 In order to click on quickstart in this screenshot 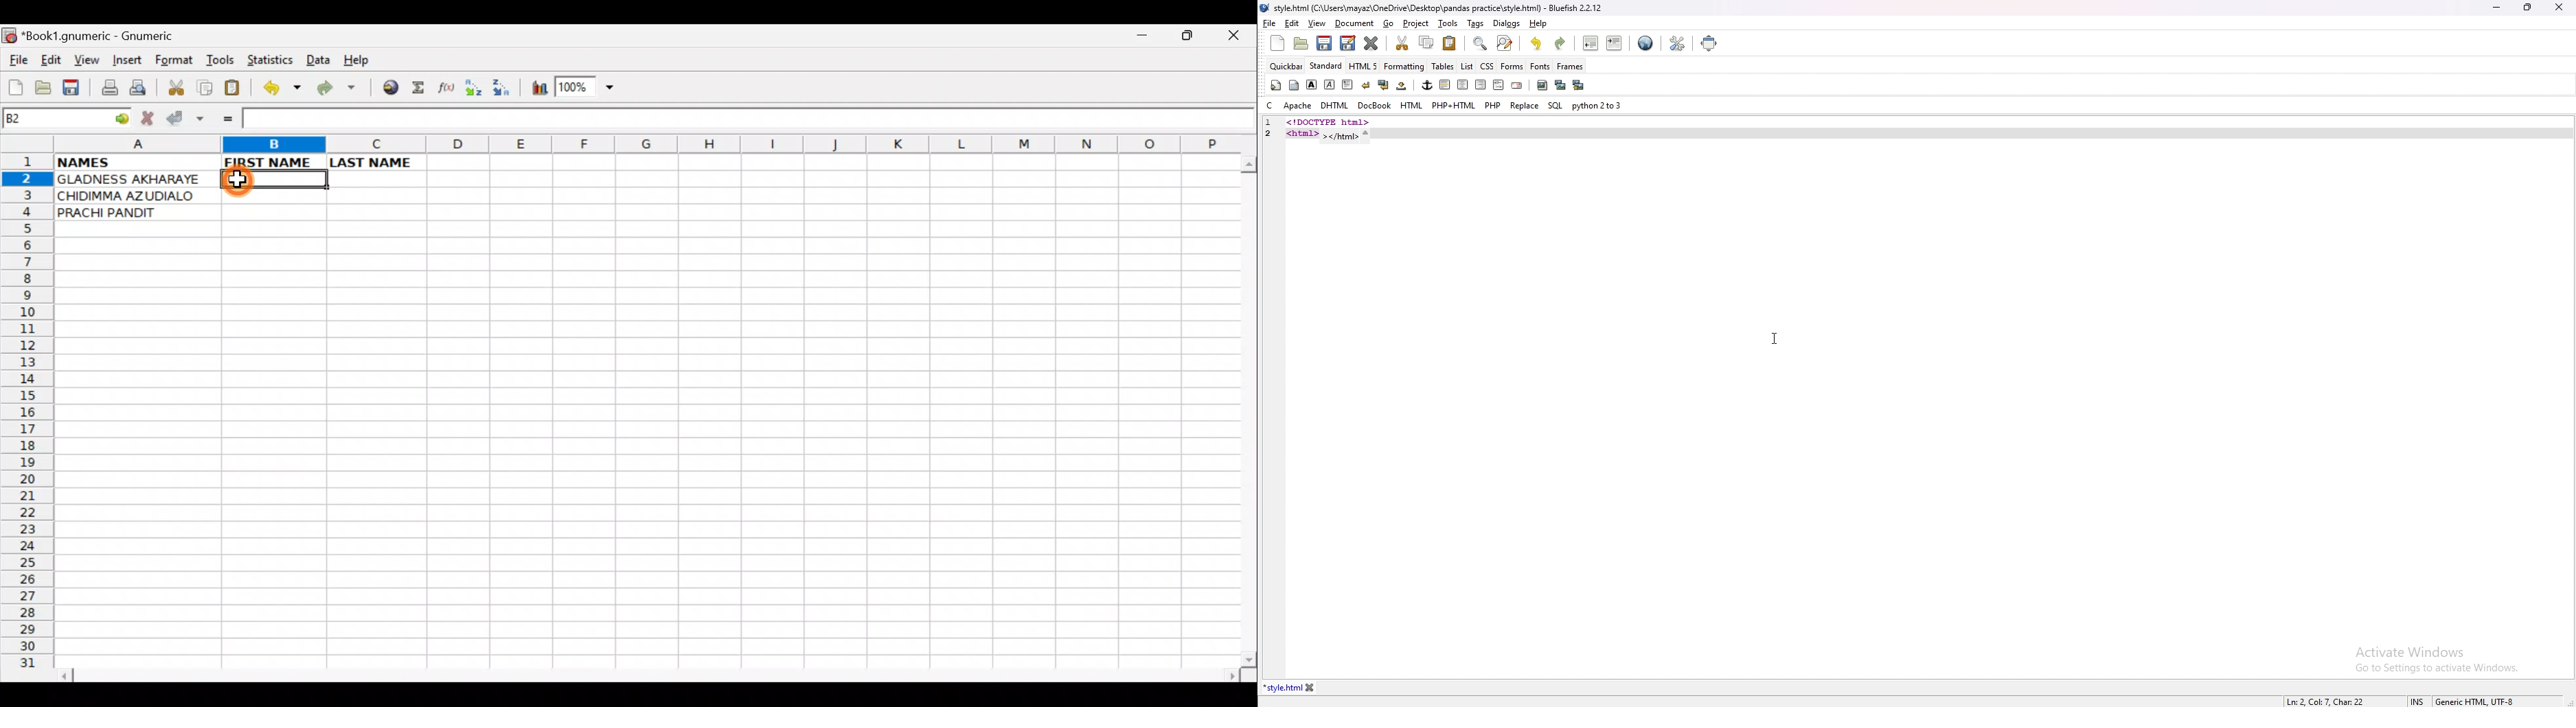, I will do `click(1275, 85)`.